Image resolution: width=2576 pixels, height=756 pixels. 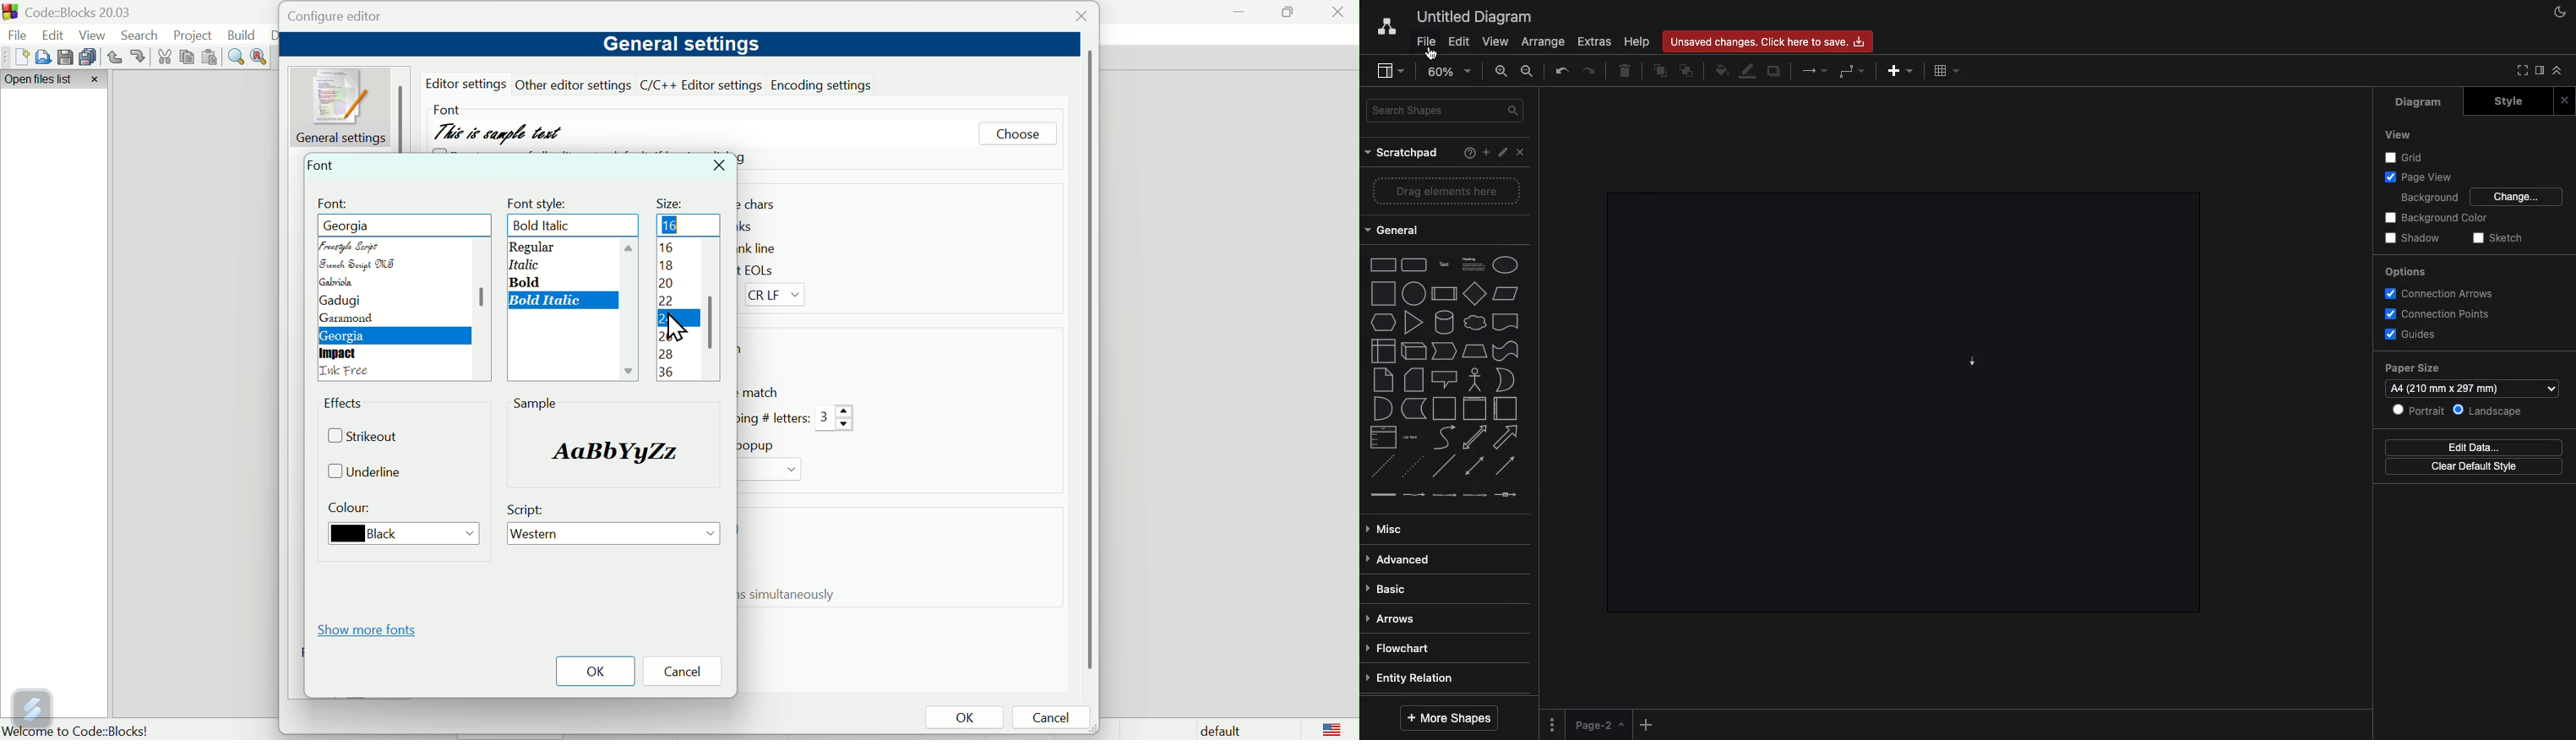 I want to click on Entity relation, so click(x=1418, y=677).